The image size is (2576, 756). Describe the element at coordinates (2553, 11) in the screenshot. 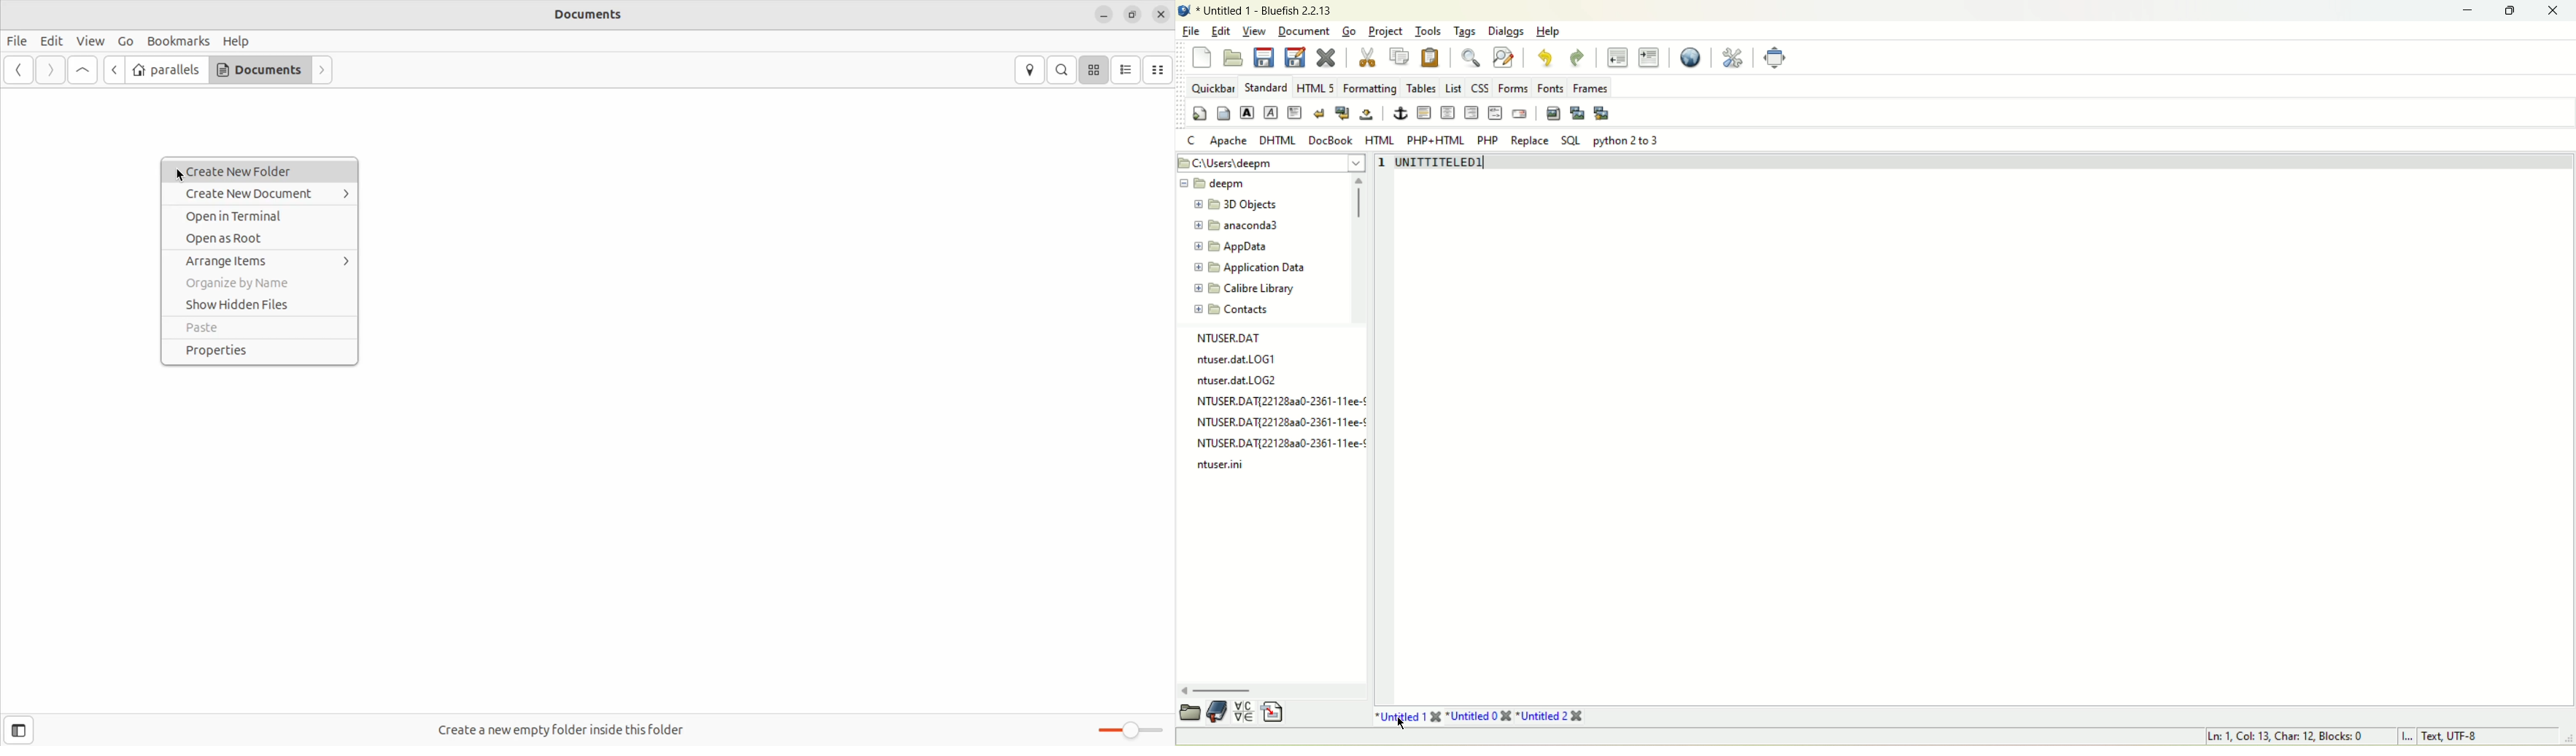

I see `close` at that location.